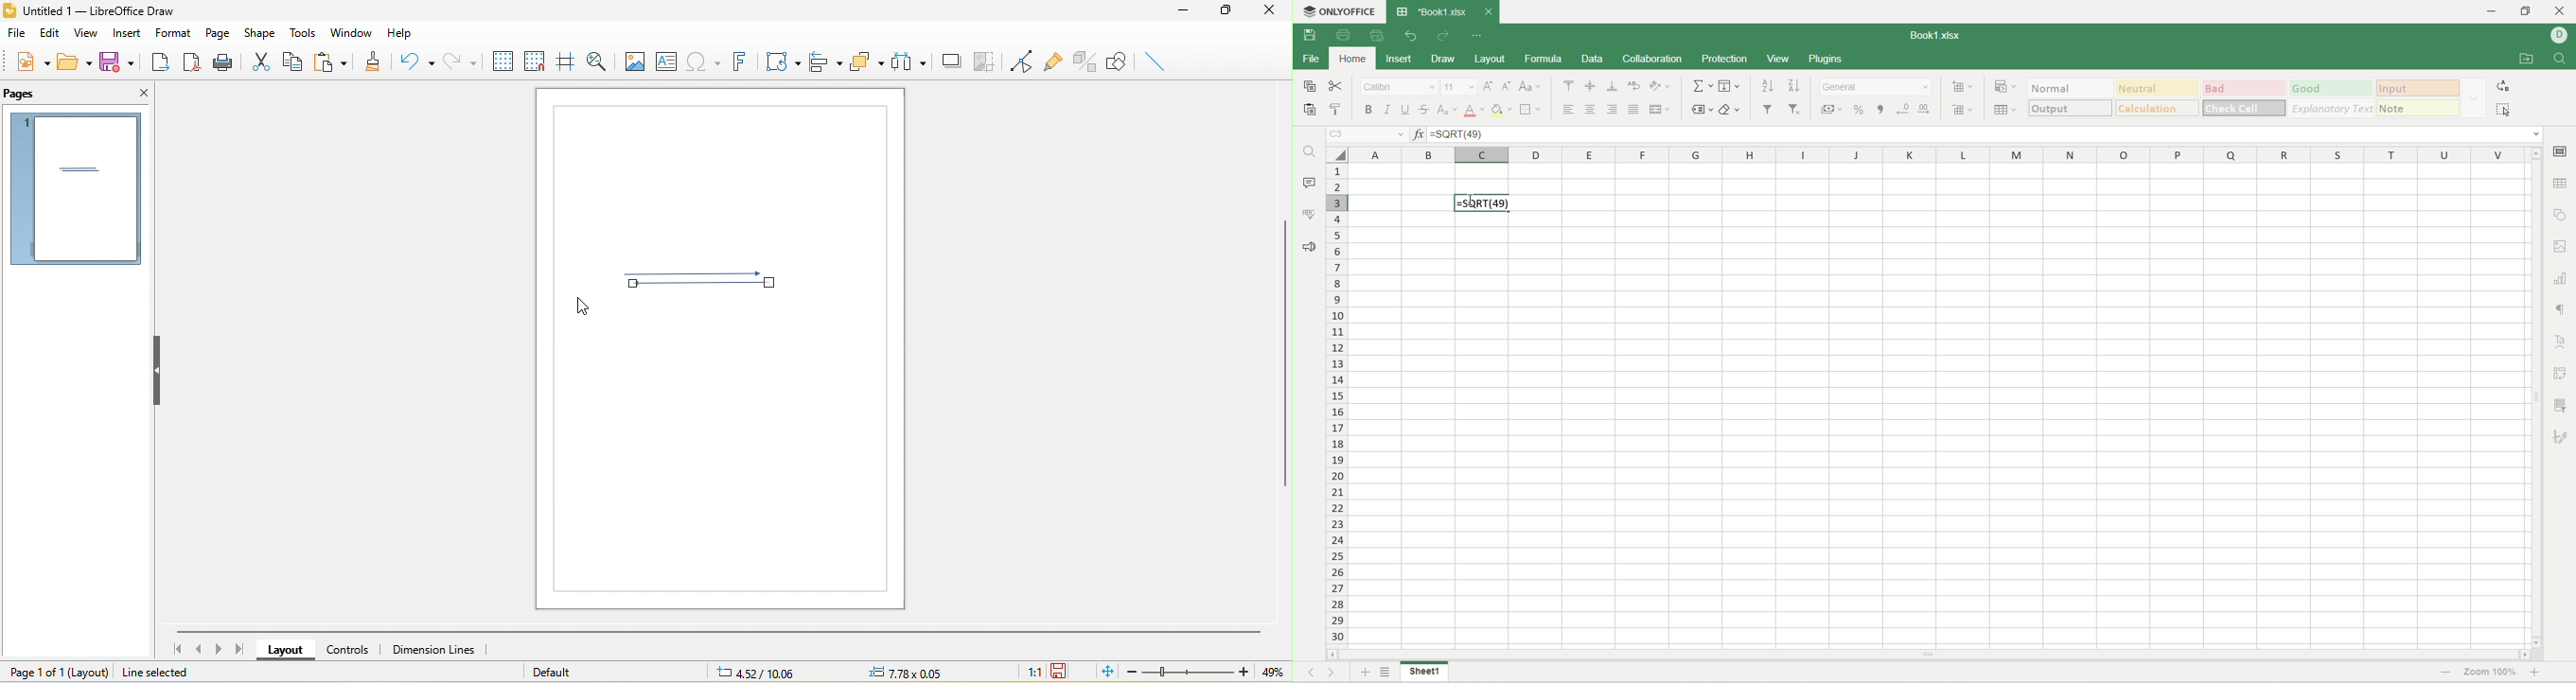  Describe the element at coordinates (1103, 673) in the screenshot. I see `fit to the current window` at that location.